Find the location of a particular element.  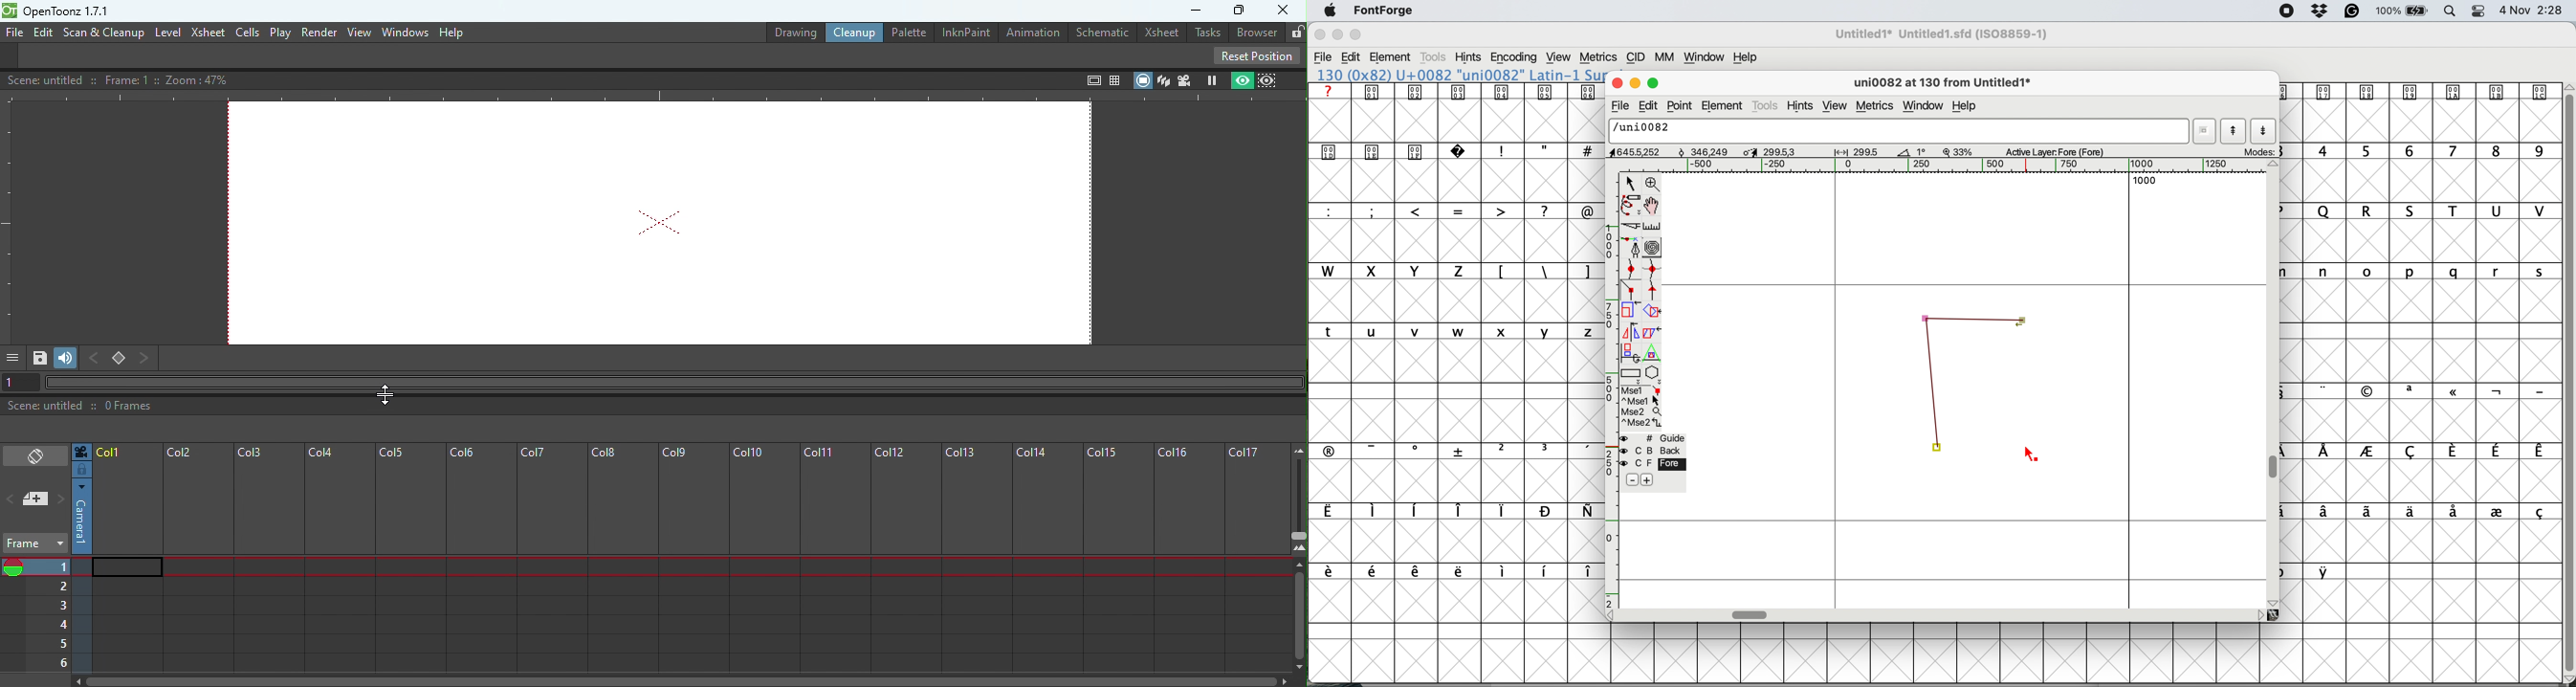

symbols is located at coordinates (2433, 391).